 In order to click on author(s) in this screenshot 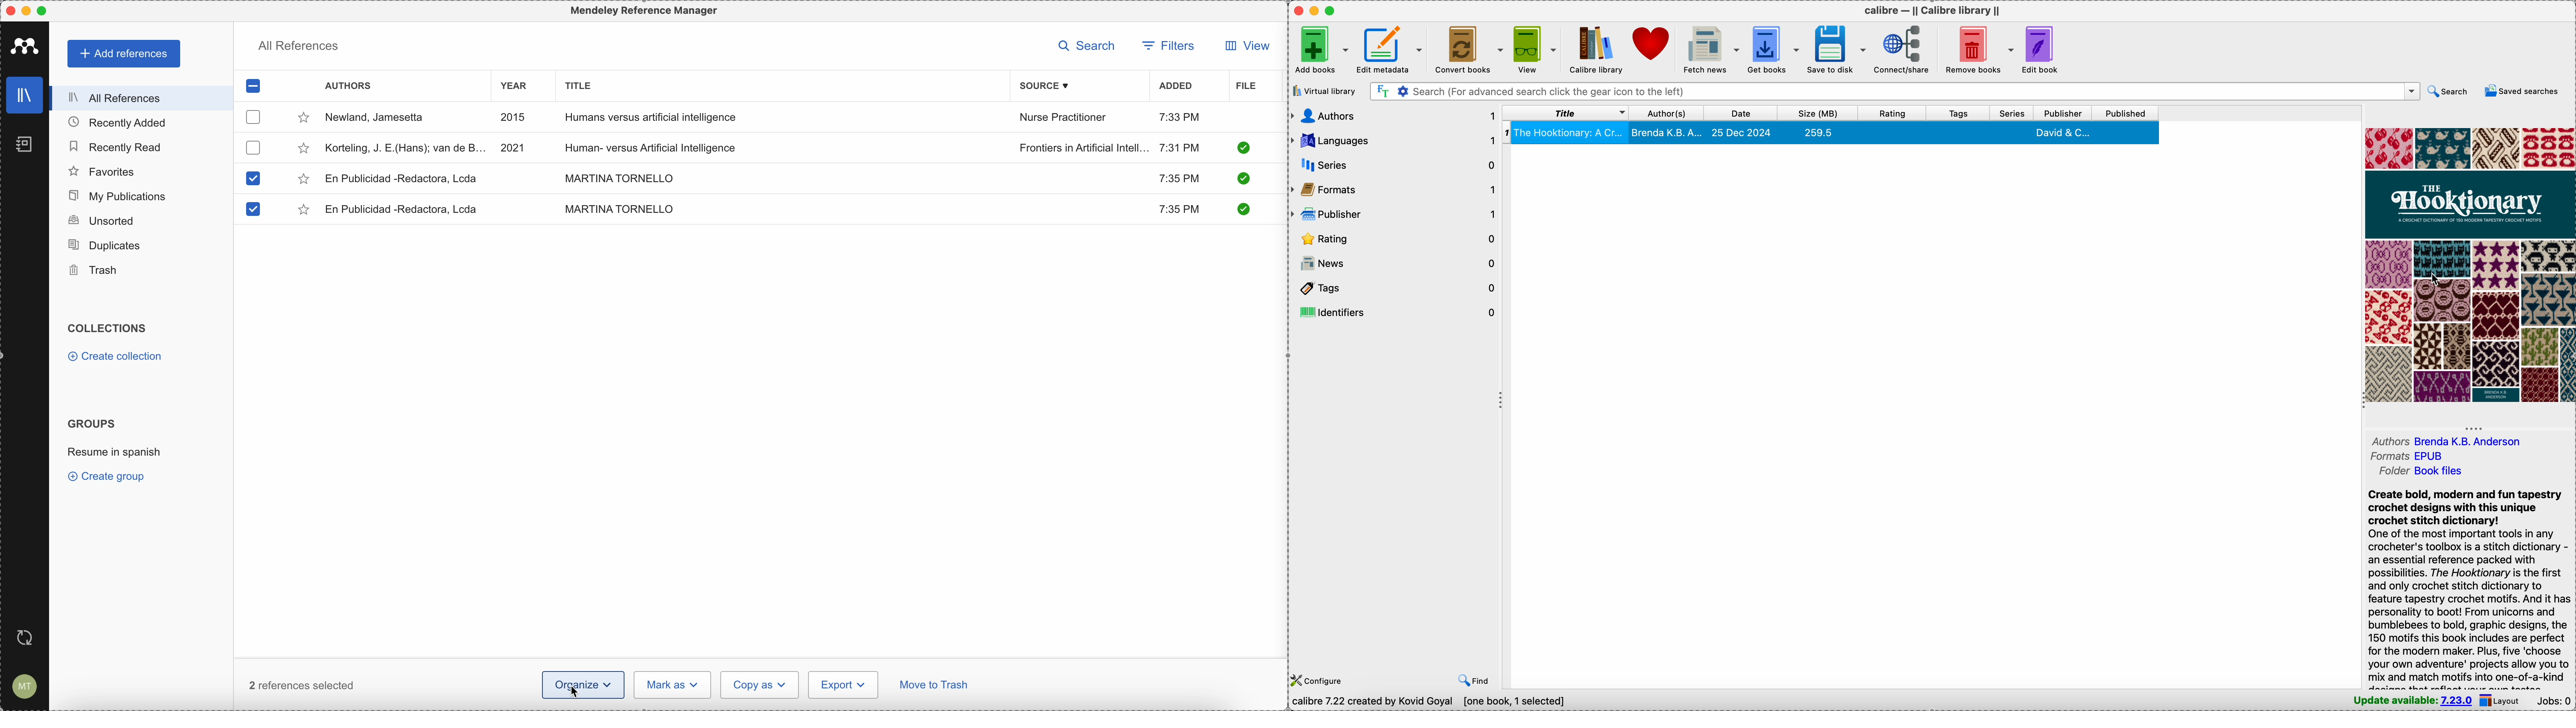, I will do `click(1666, 114)`.